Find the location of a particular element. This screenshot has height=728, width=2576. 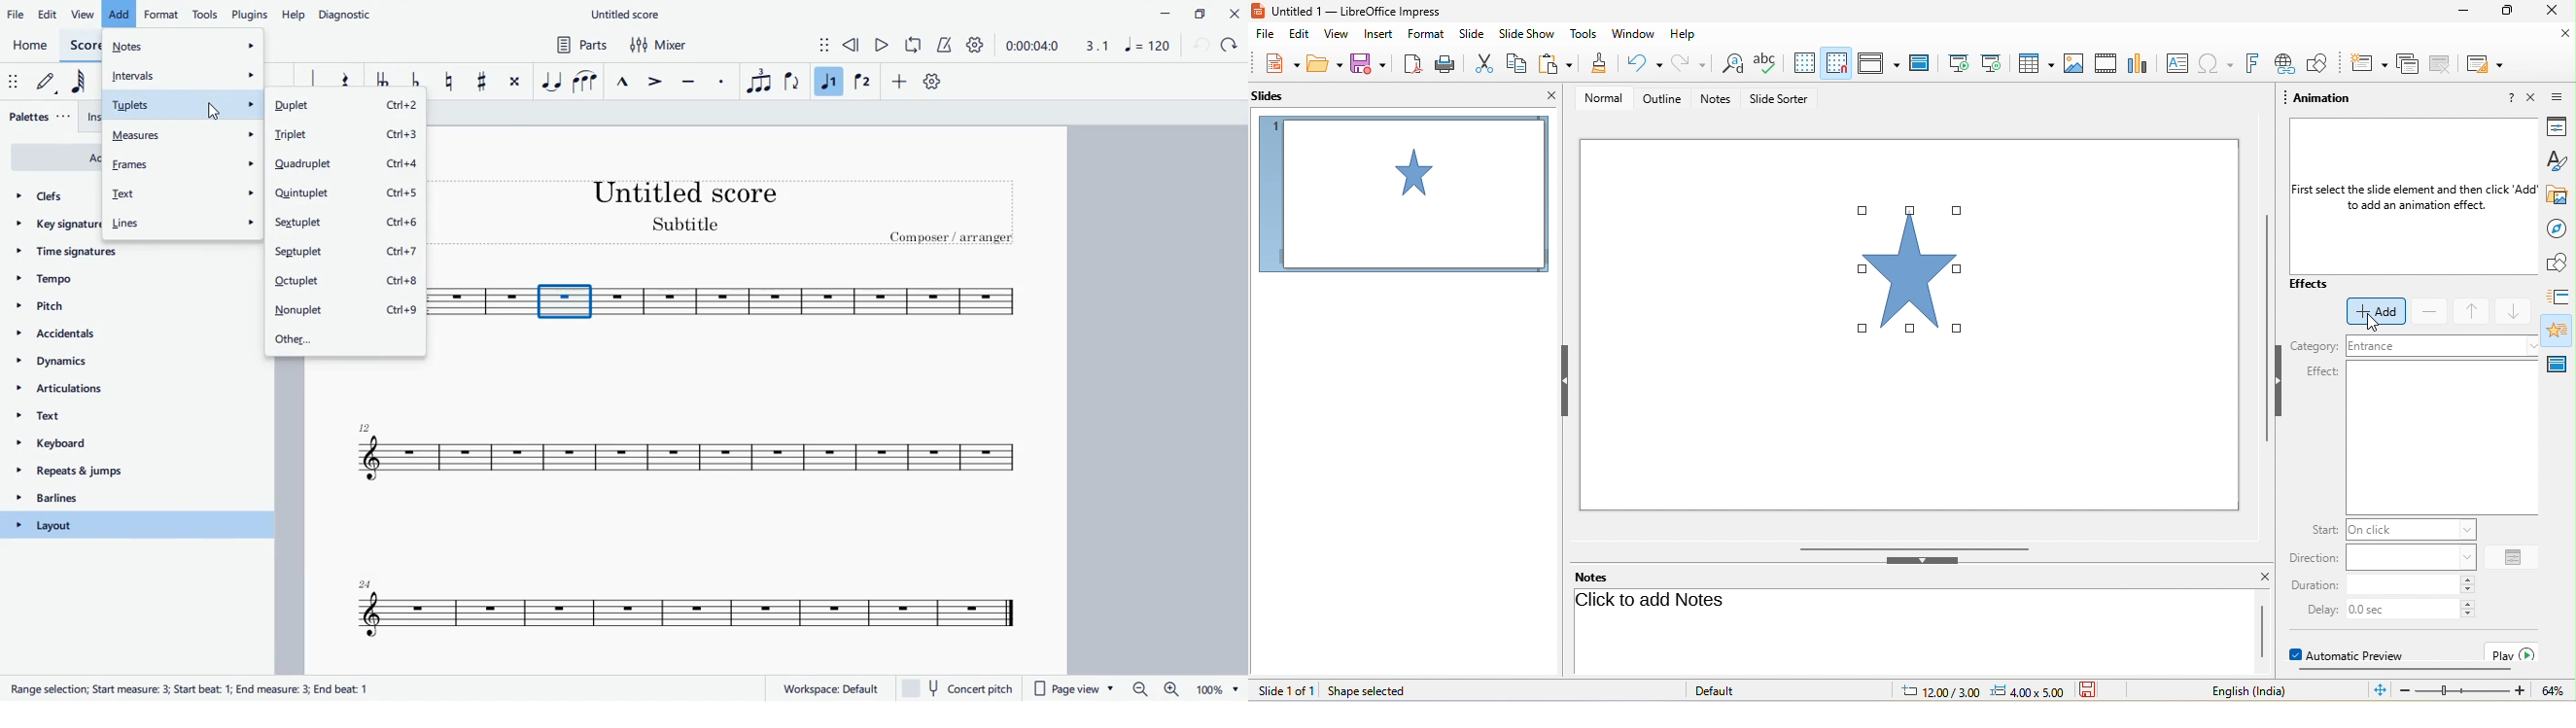

horizontal scroll bar is located at coordinates (2401, 671).